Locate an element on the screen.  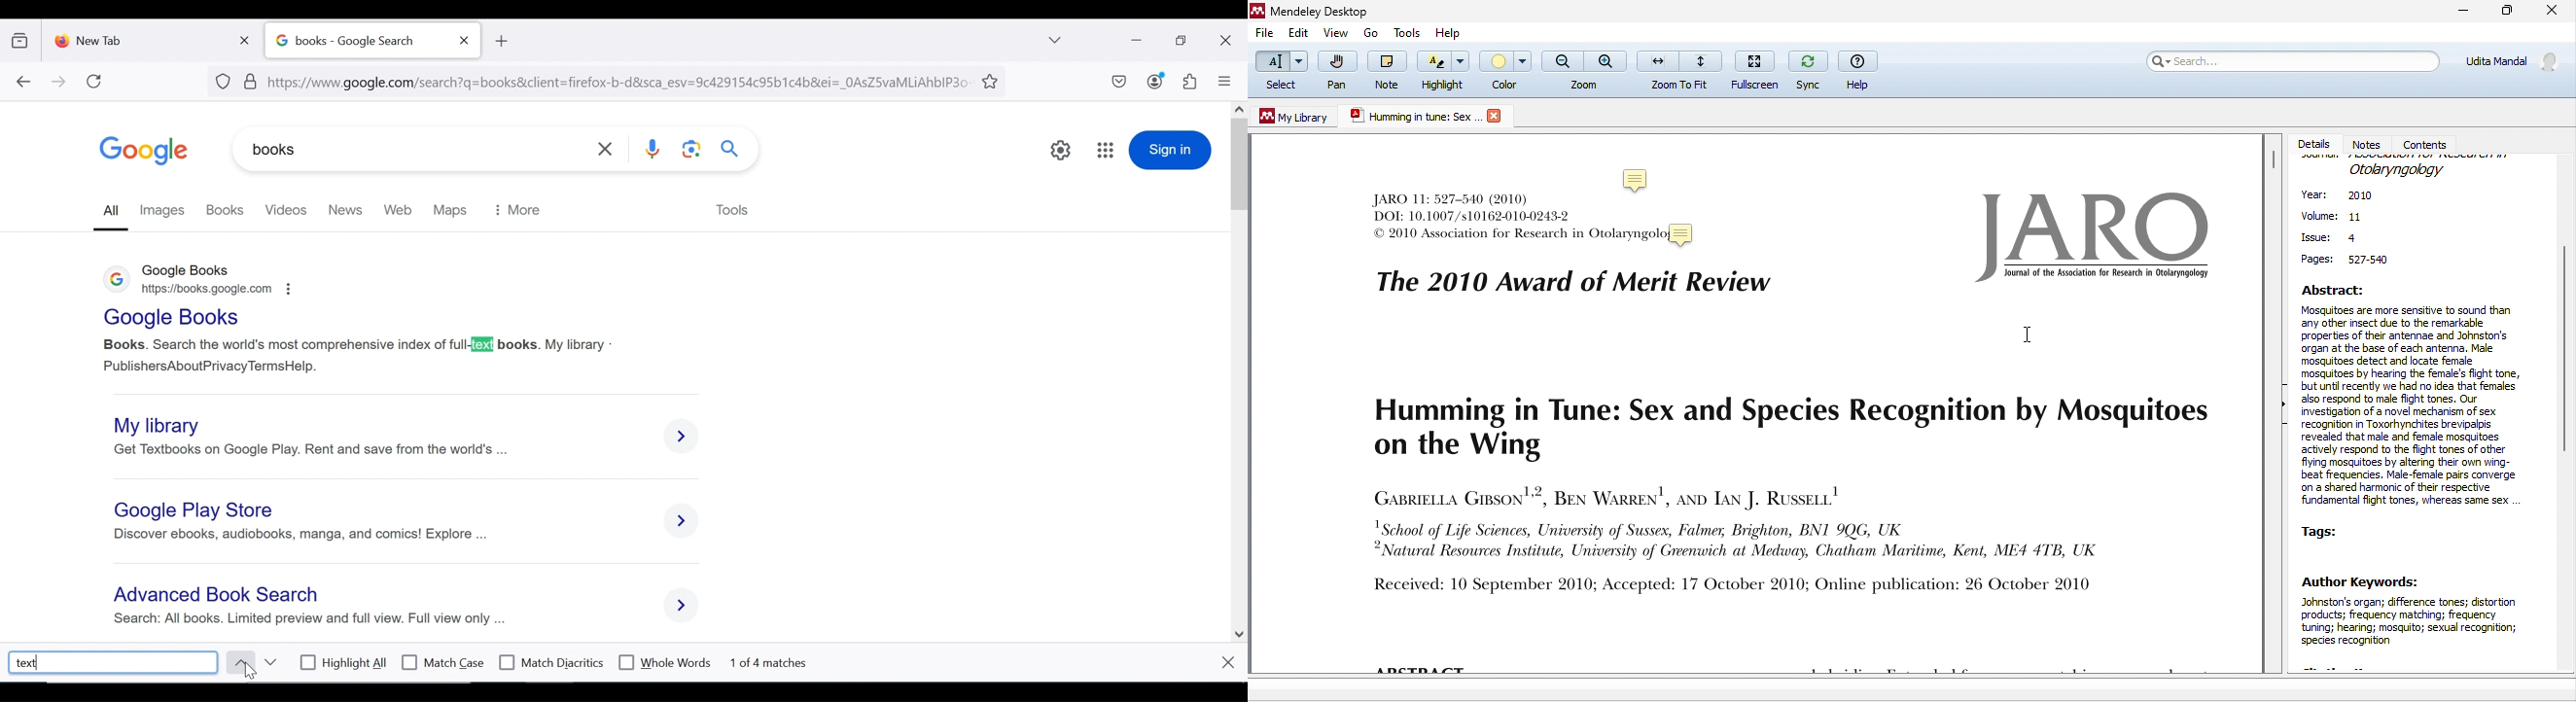
new is located at coordinates (345, 209).